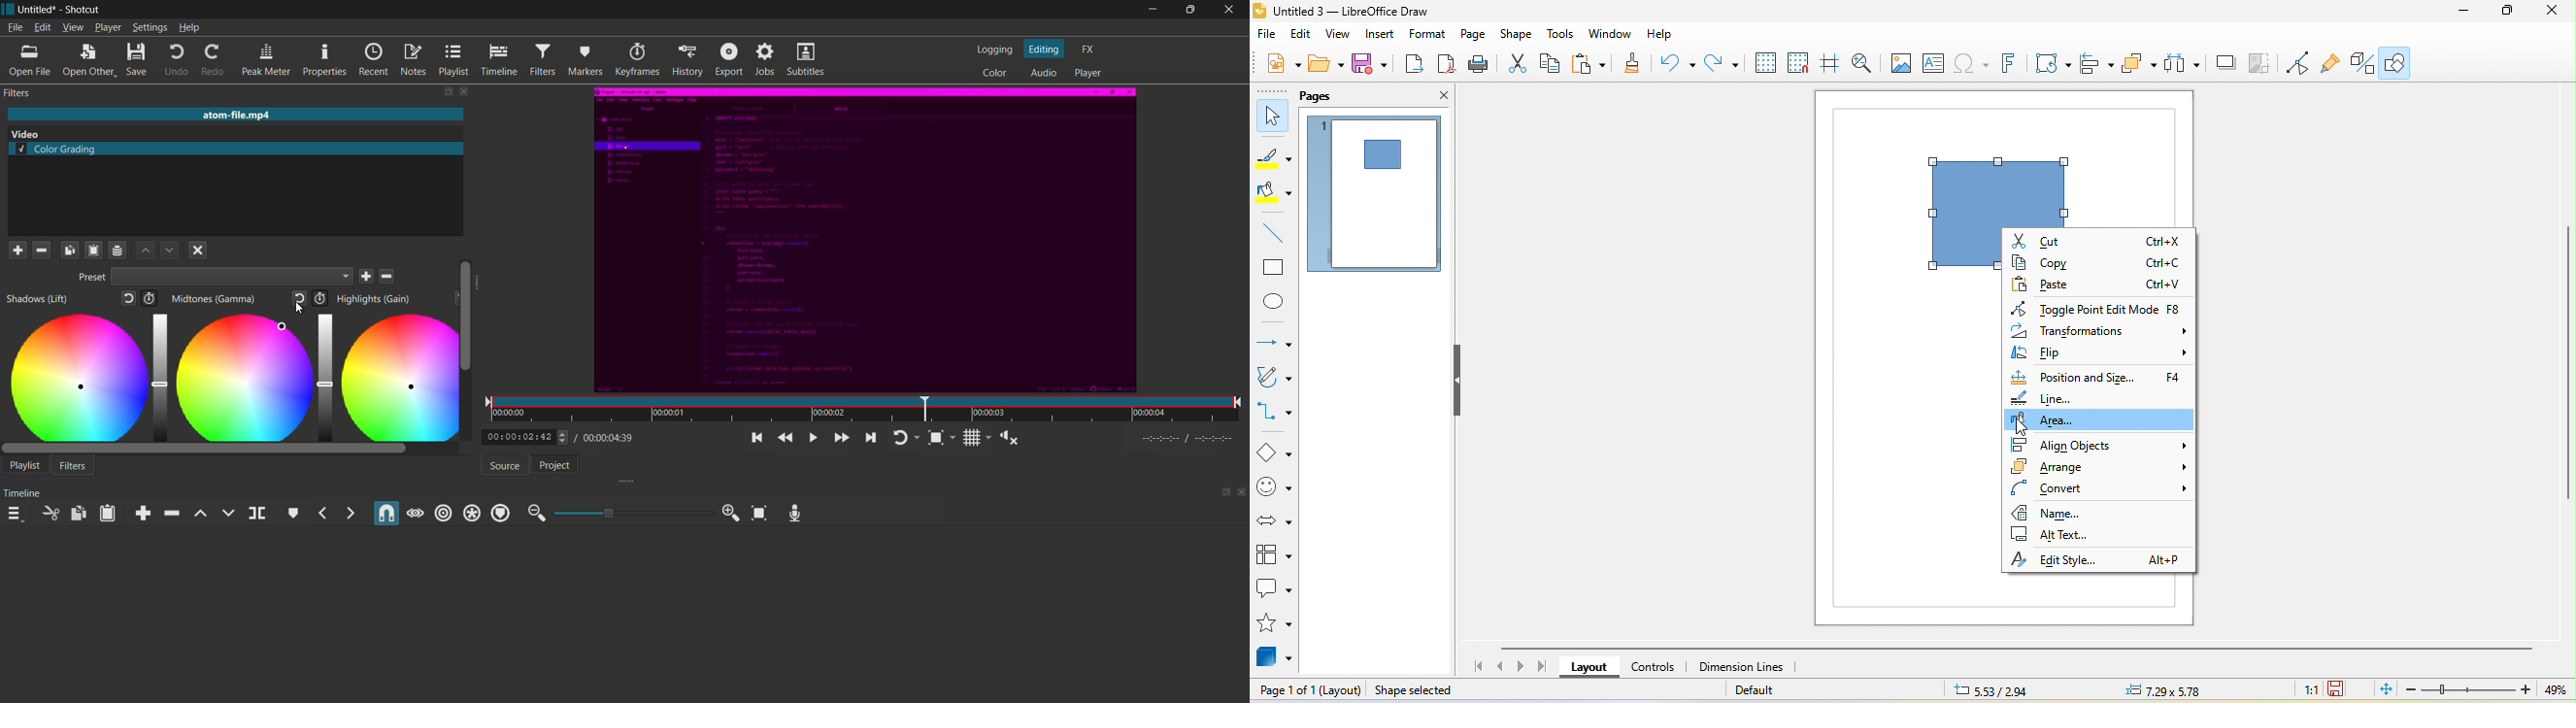 This screenshot has height=728, width=2576. What do you see at coordinates (17, 249) in the screenshot?
I see `Add` at bounding box center [17, 249].